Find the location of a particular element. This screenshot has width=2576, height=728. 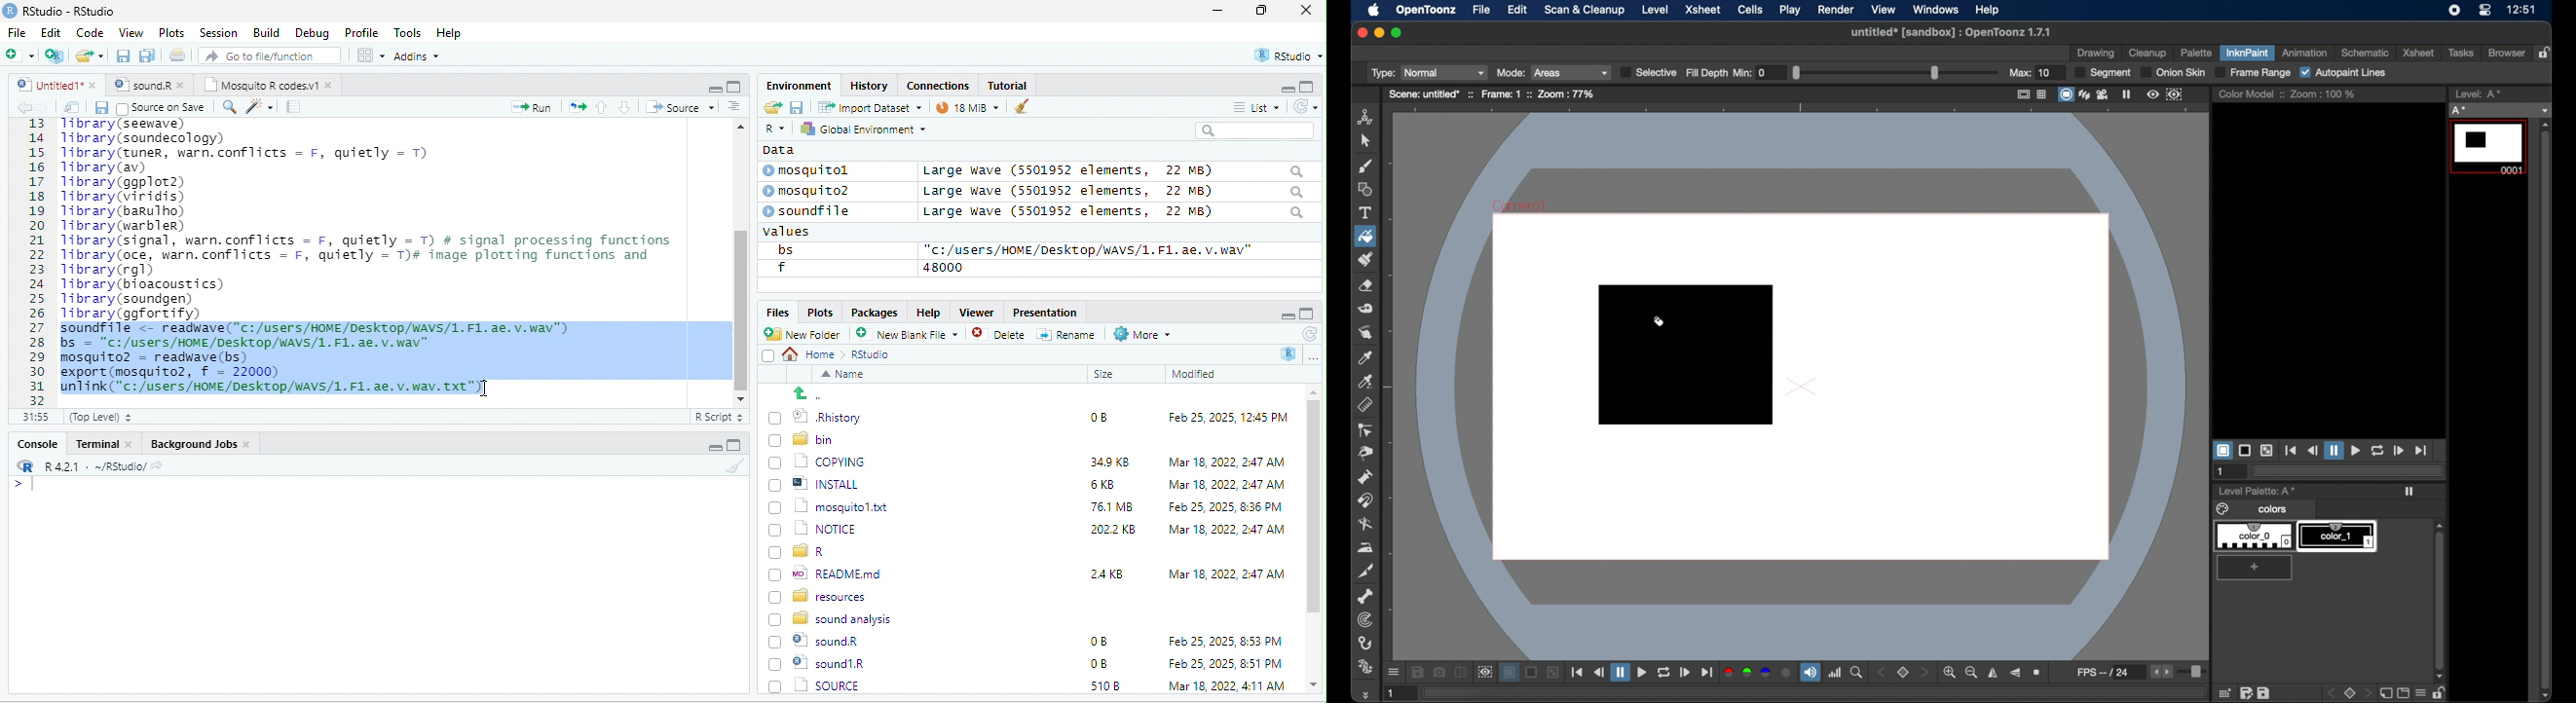

2022 KB is located at coordinates (1114, 531).